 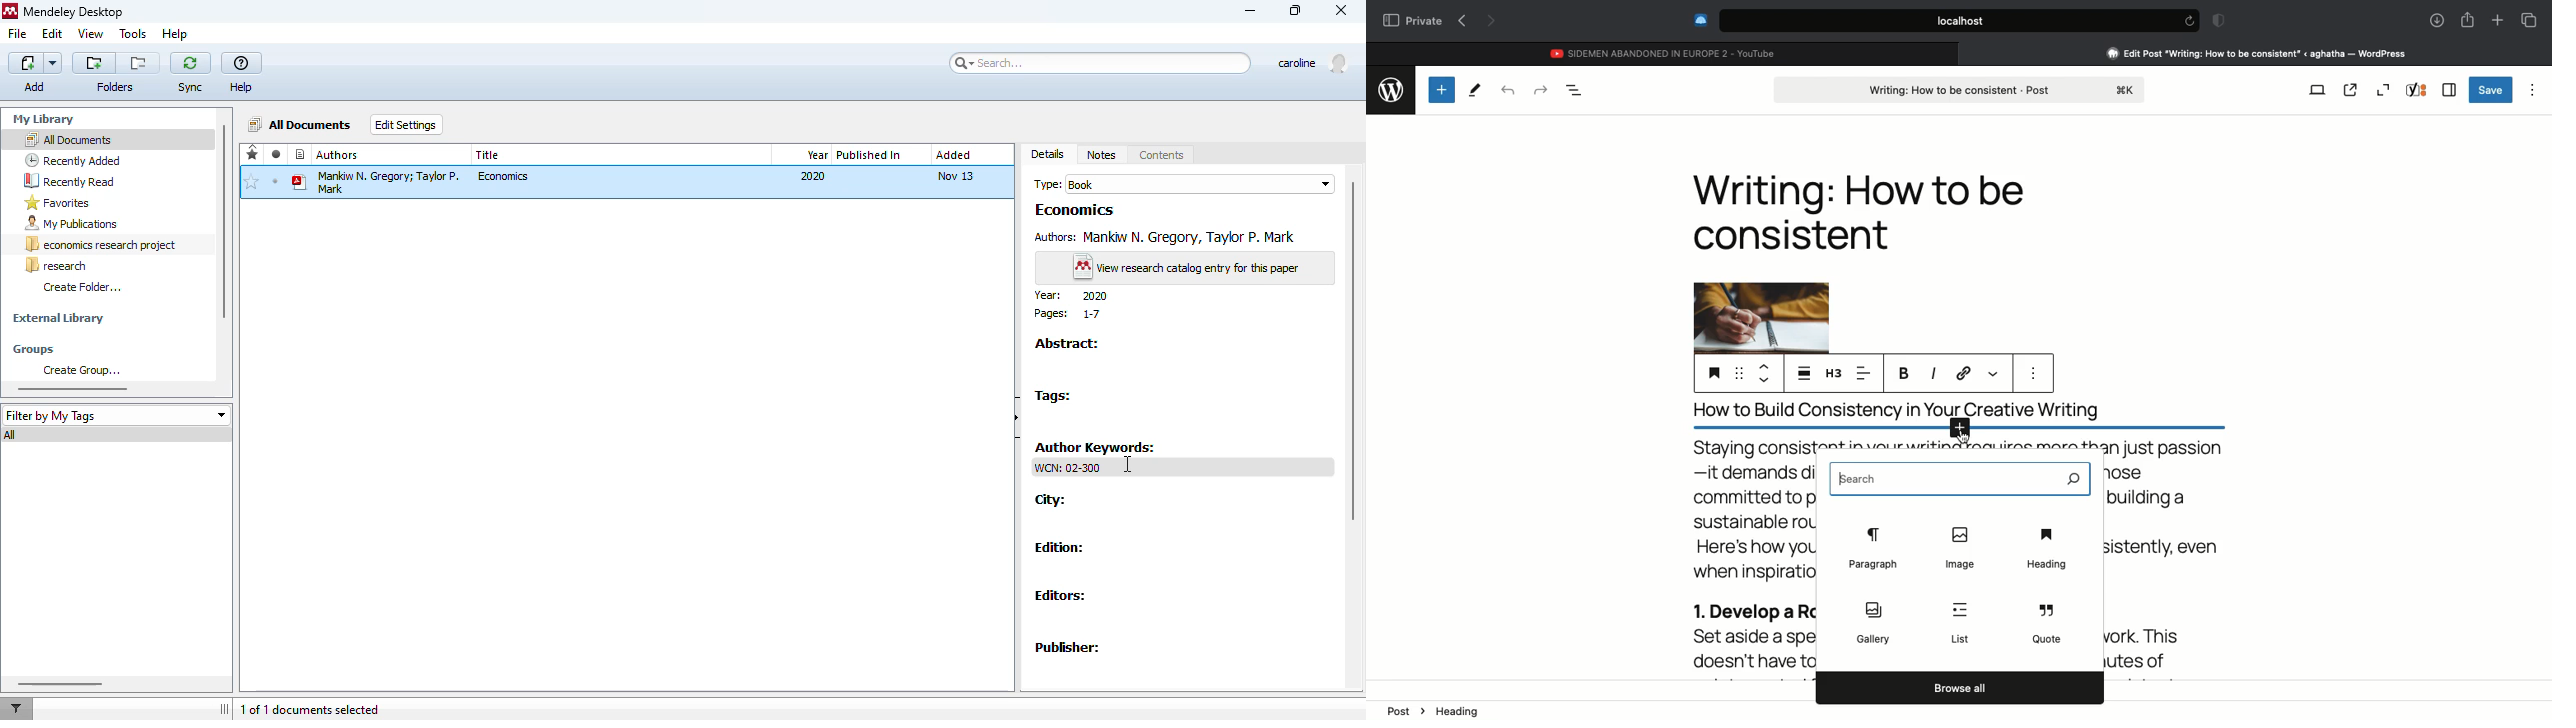 What do you see at coordinates (1018, 416) in the screenshot?
I see `hide document details` at bounding box center [1018, 416].